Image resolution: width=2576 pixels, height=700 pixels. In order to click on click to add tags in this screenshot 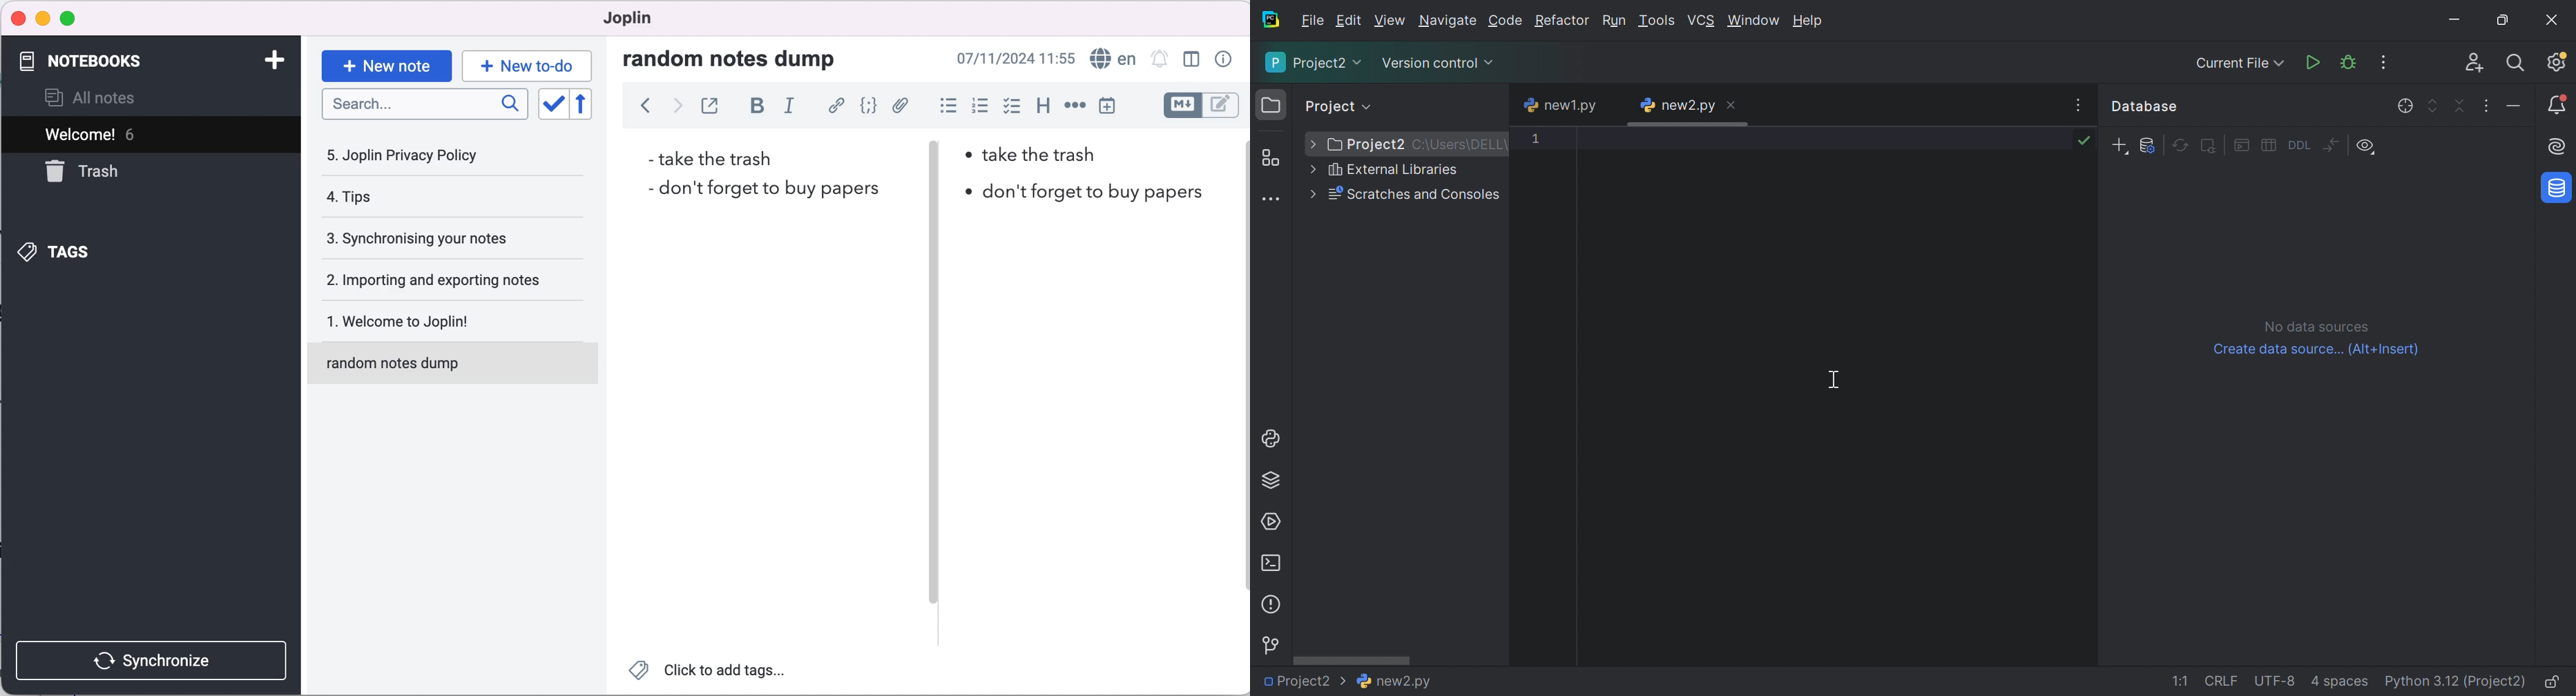, I will do `click(713, 673)`.